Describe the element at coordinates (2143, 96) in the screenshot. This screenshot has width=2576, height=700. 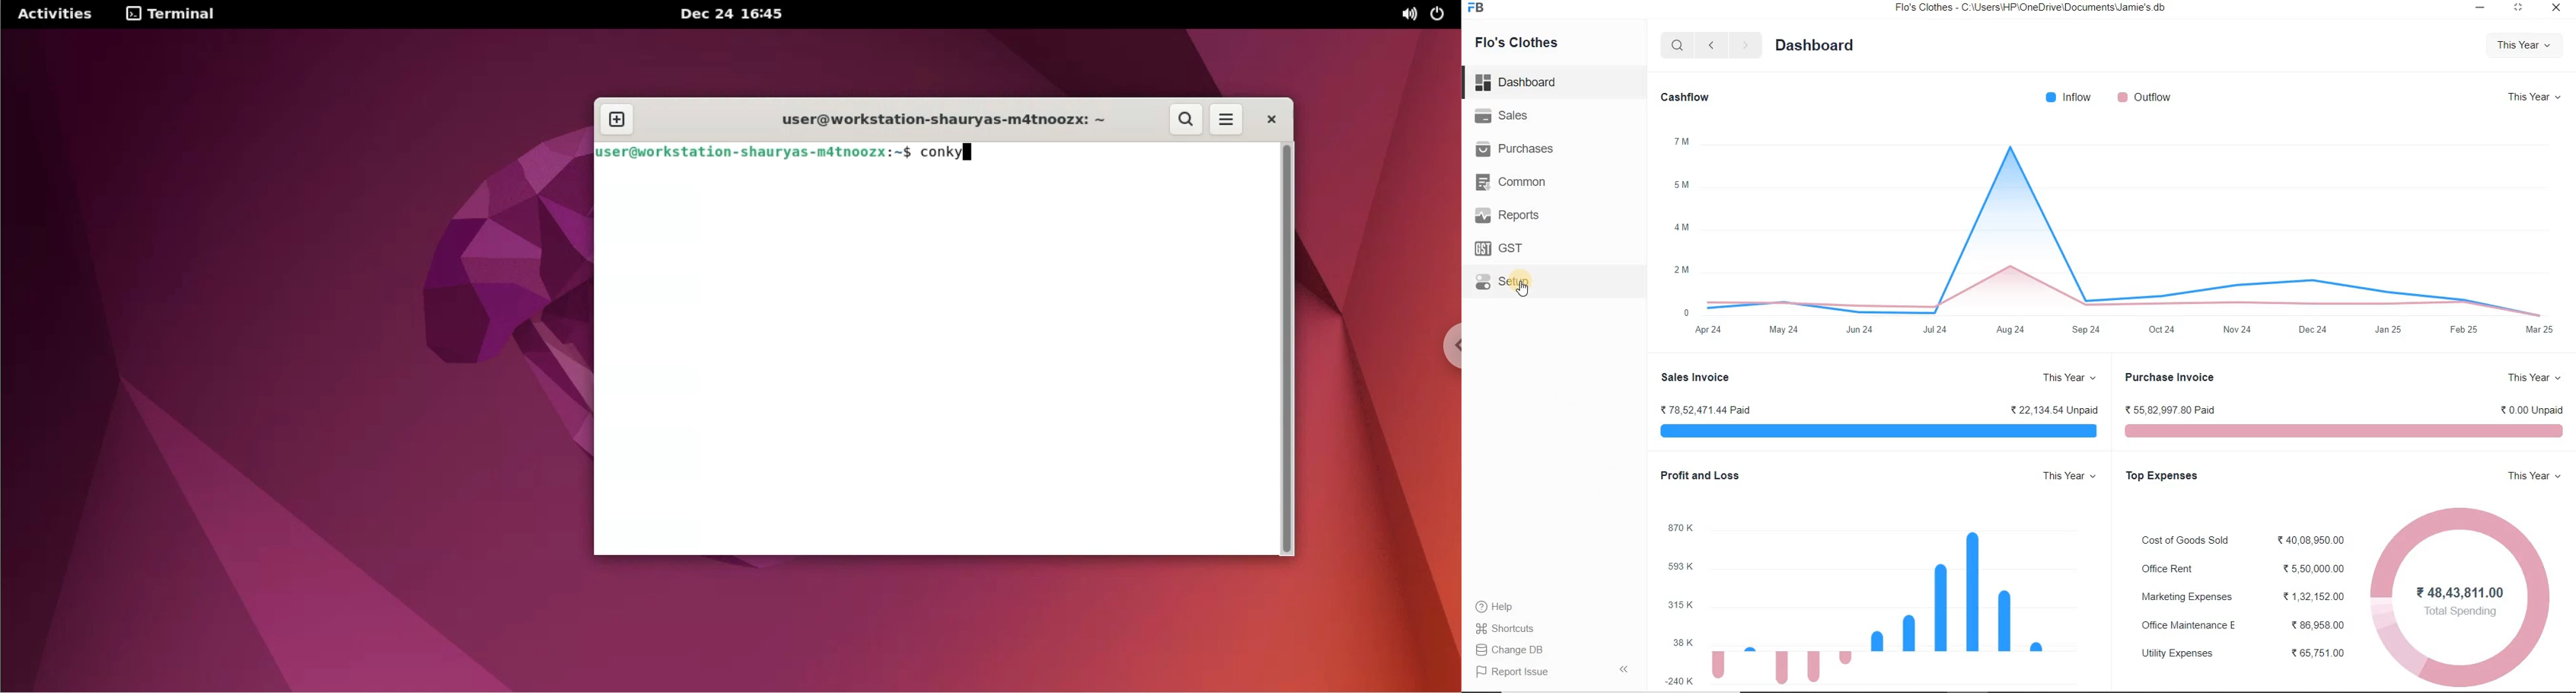
I see `Qutflow` at that location.